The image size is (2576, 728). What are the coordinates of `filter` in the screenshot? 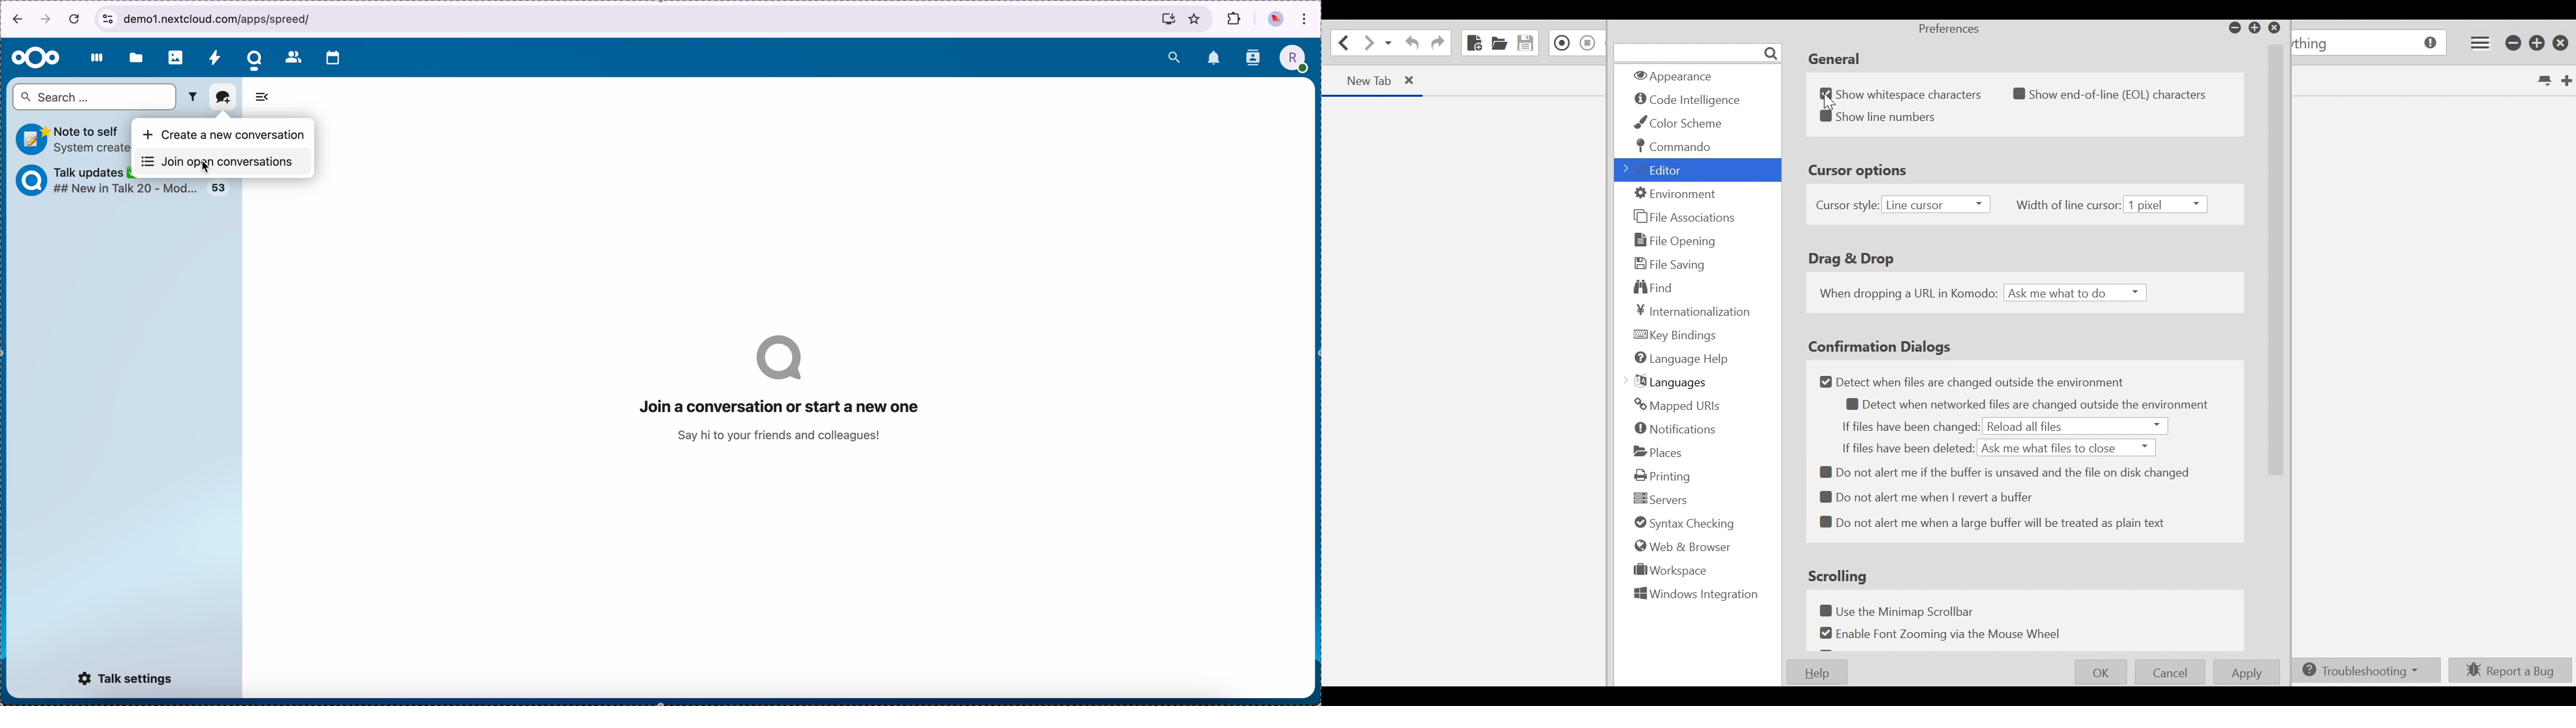 It's located at (192, 97).